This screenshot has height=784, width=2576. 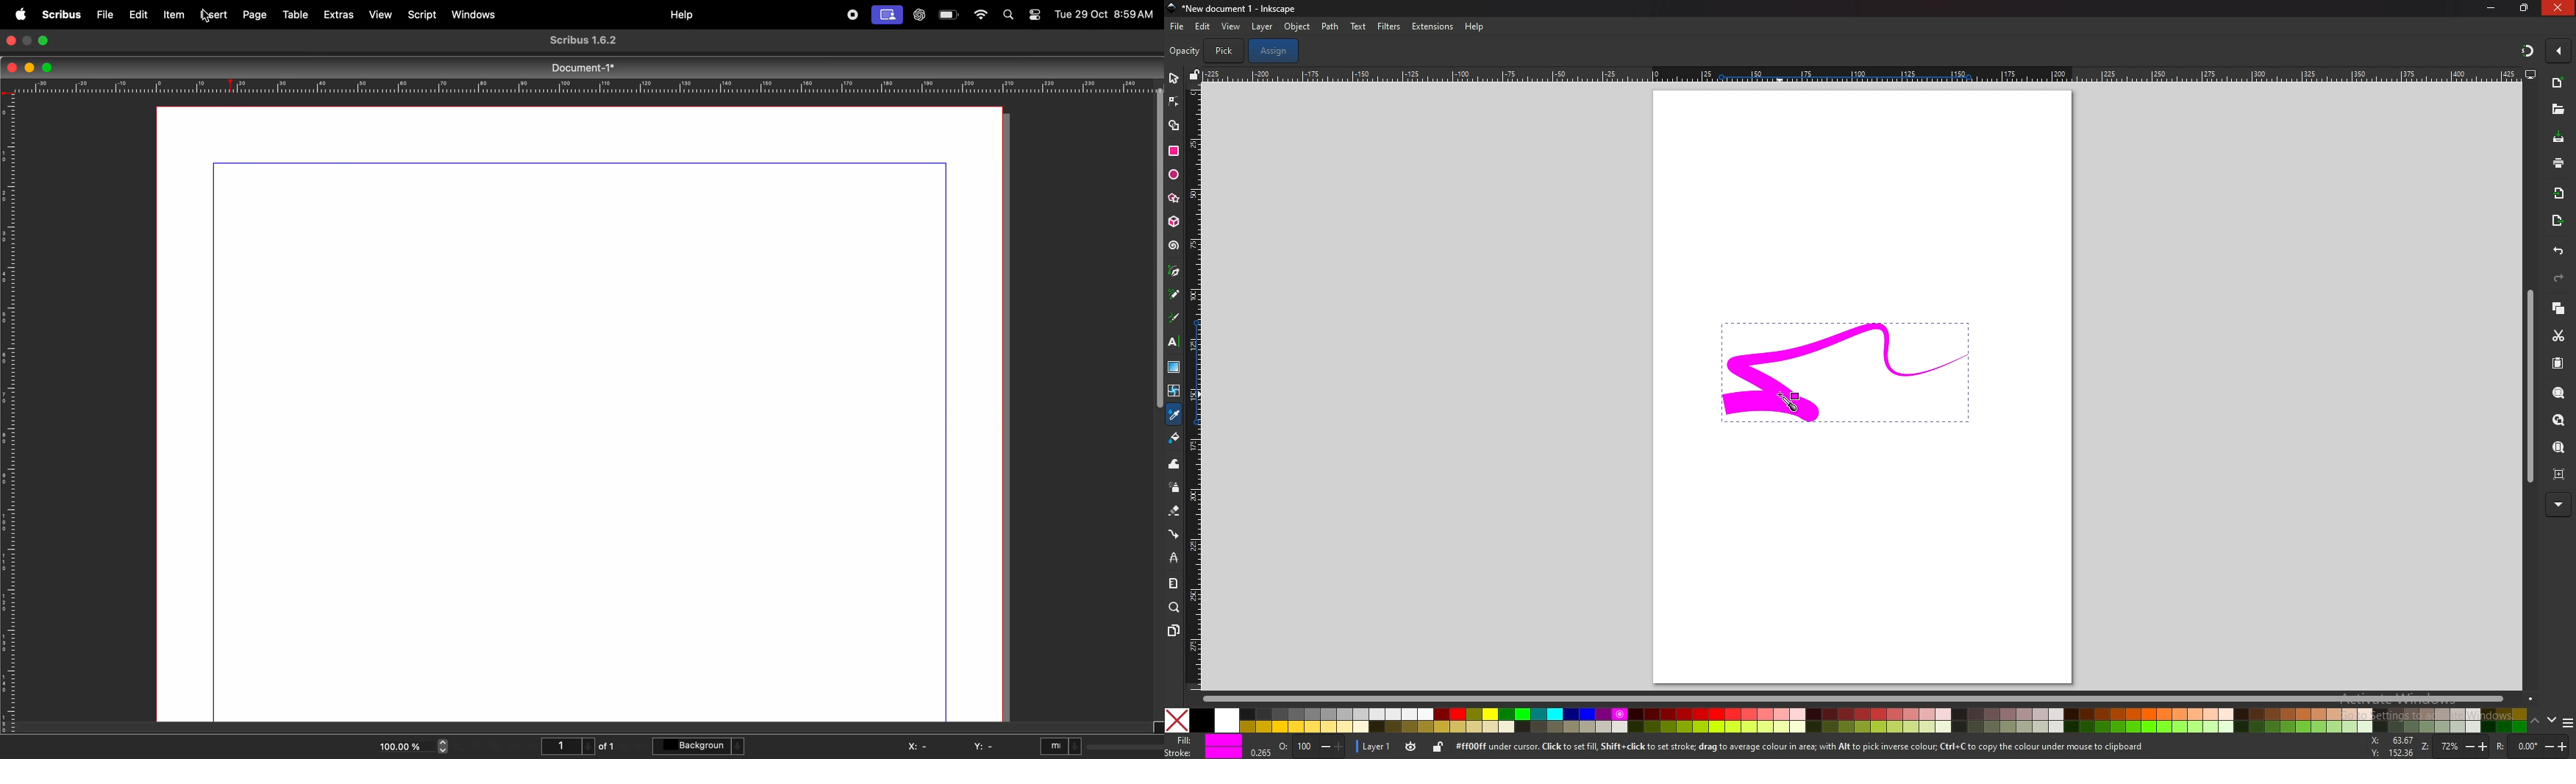 What do you see at coordinates (8, 416) in the screenshot?
I see `vertical scale` at bounding box center [8, 416].